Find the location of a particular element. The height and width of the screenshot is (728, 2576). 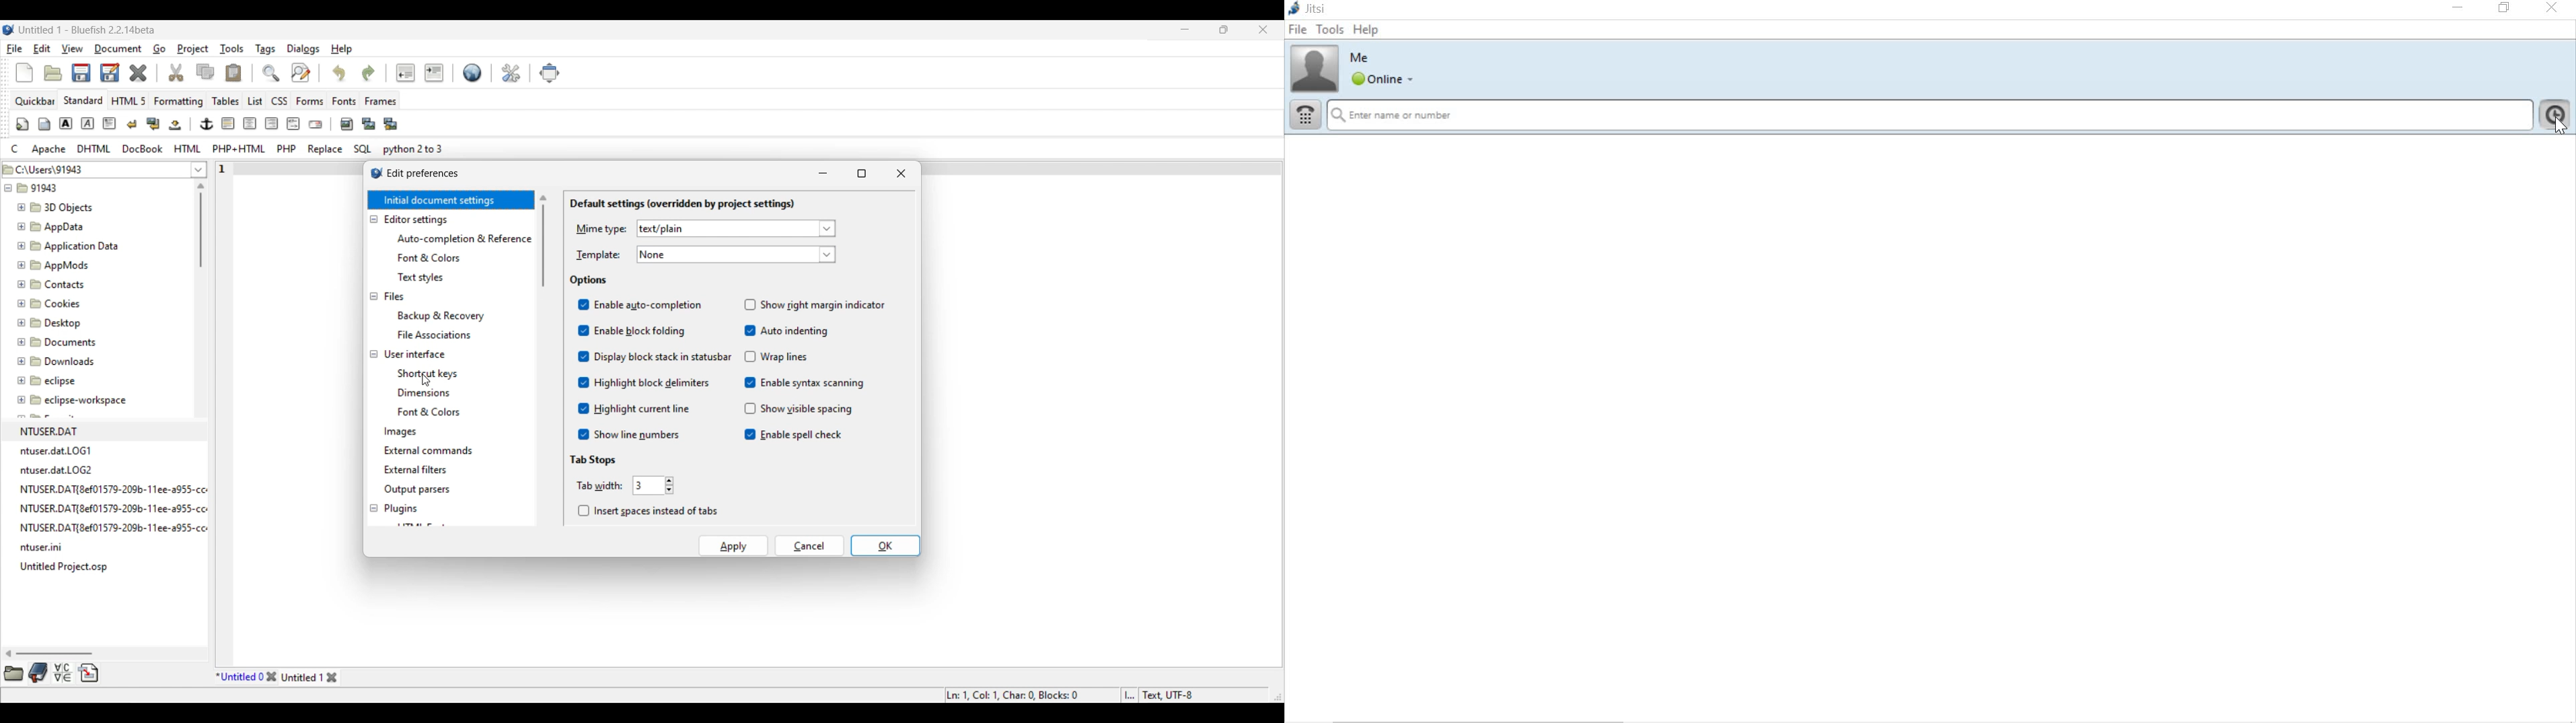

1 is located at coordinates (224, 166).